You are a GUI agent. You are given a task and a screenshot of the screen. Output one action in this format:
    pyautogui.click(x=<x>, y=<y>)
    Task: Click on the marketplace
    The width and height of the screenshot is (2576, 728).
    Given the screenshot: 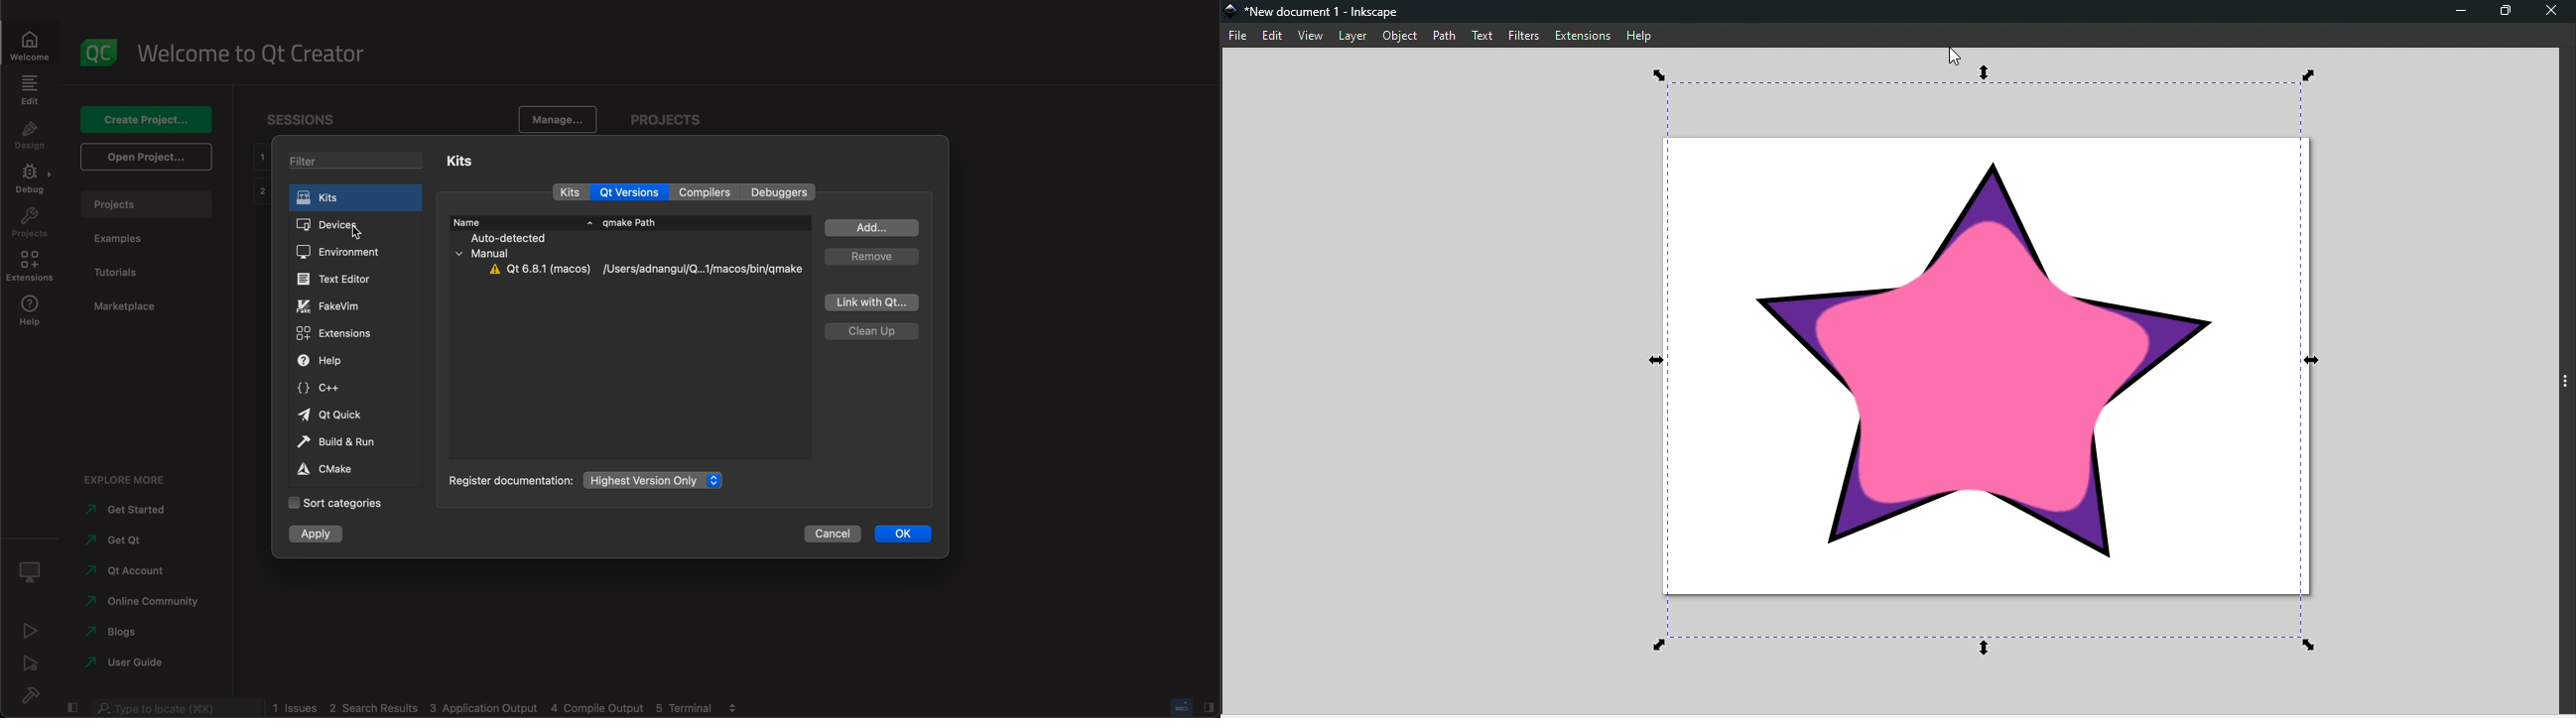 What is the action you would take?
    pyautogui.click(x=129, y=308)
    